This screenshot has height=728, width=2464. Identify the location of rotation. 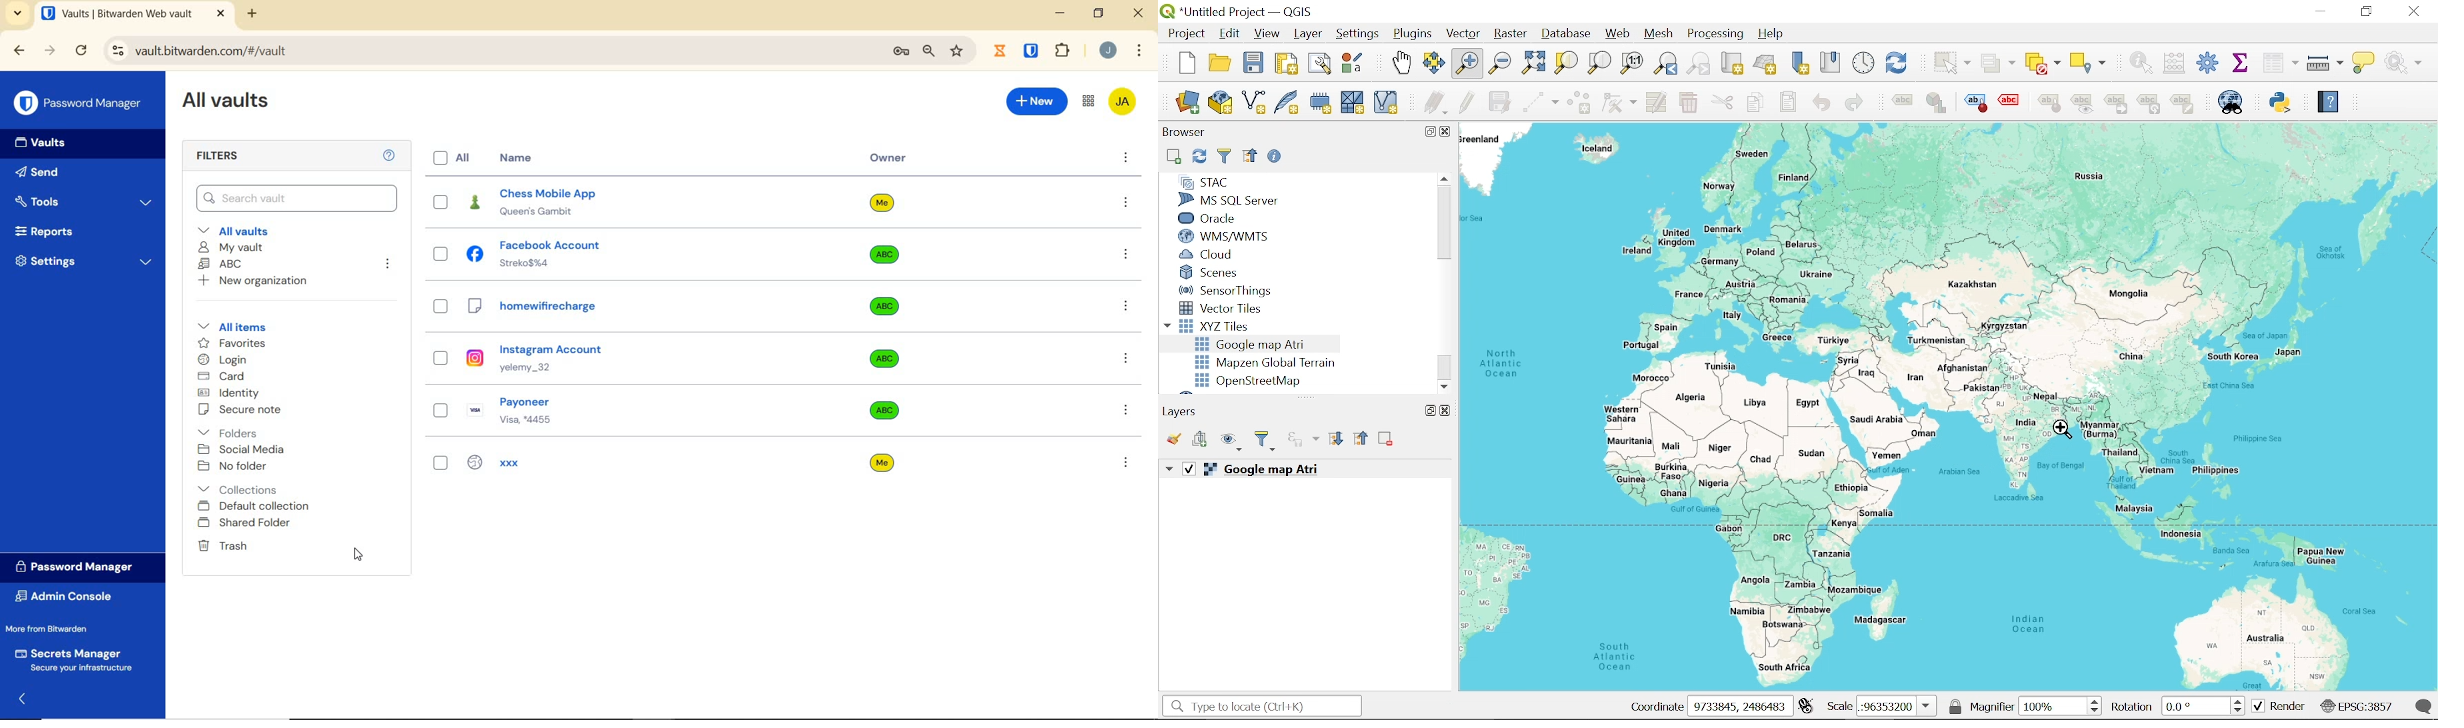
(2133, 708).